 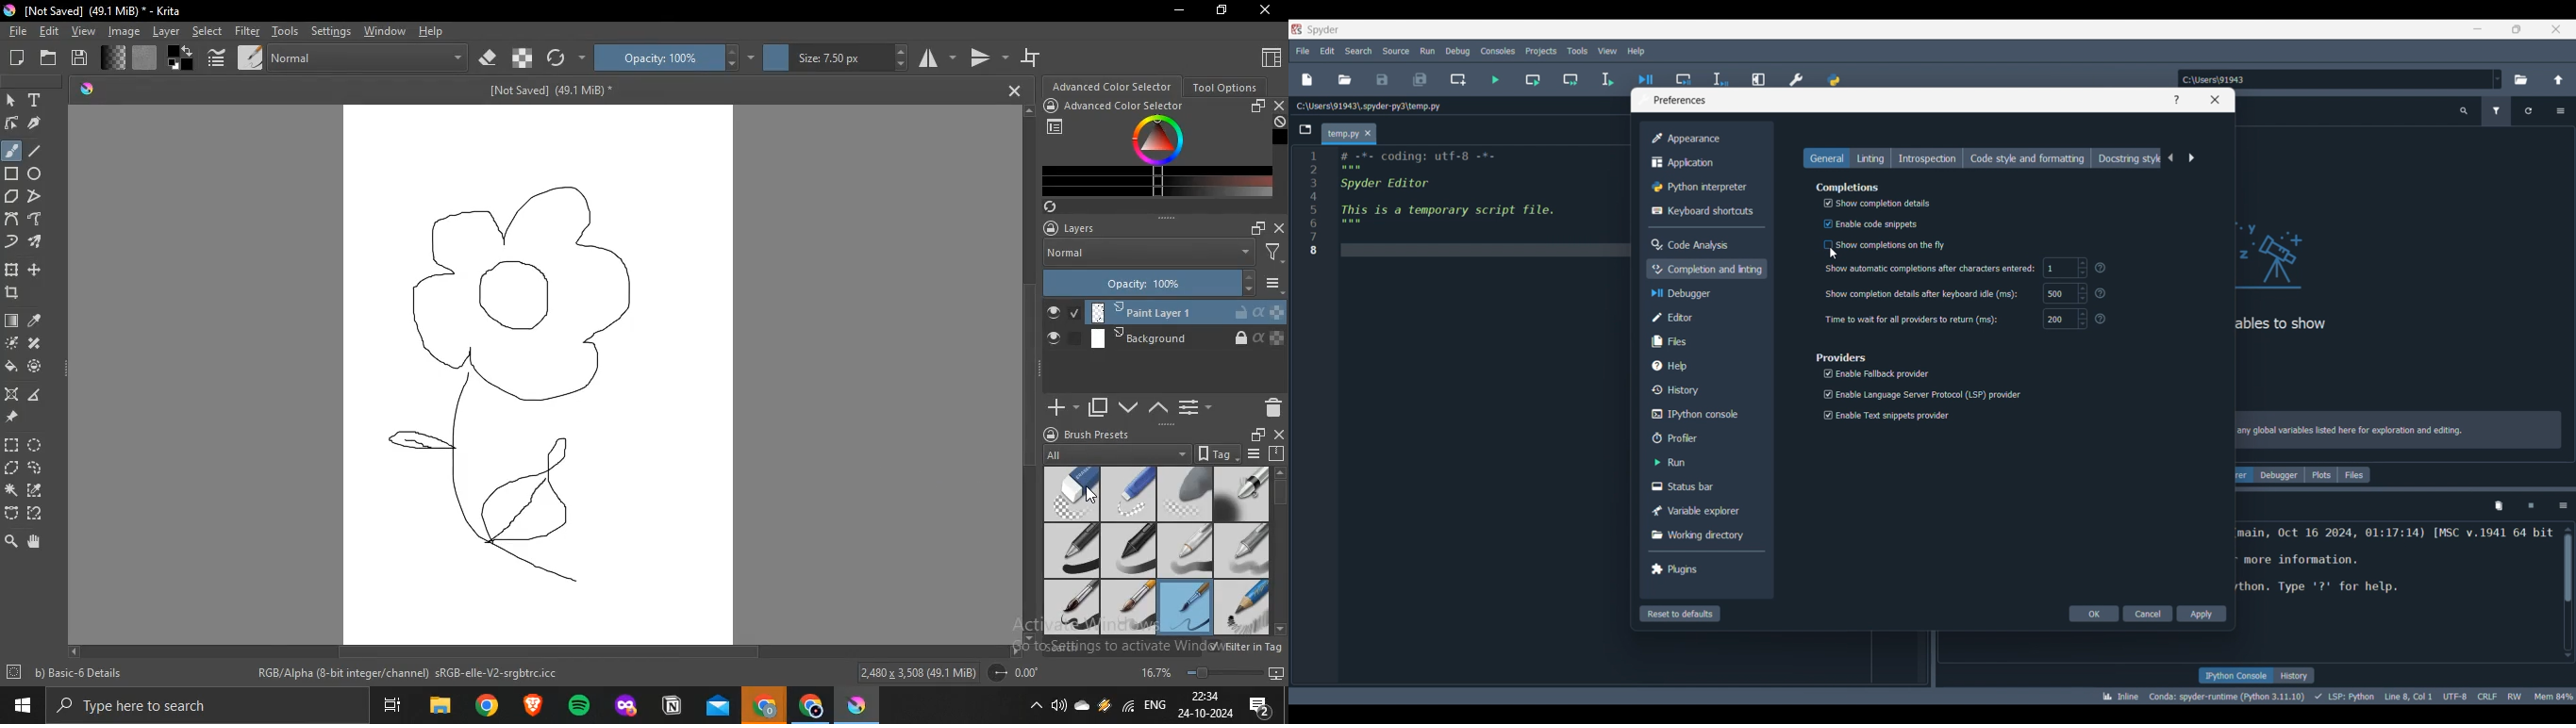 I want to click on Reload variables, so click(x=2528, y=111).